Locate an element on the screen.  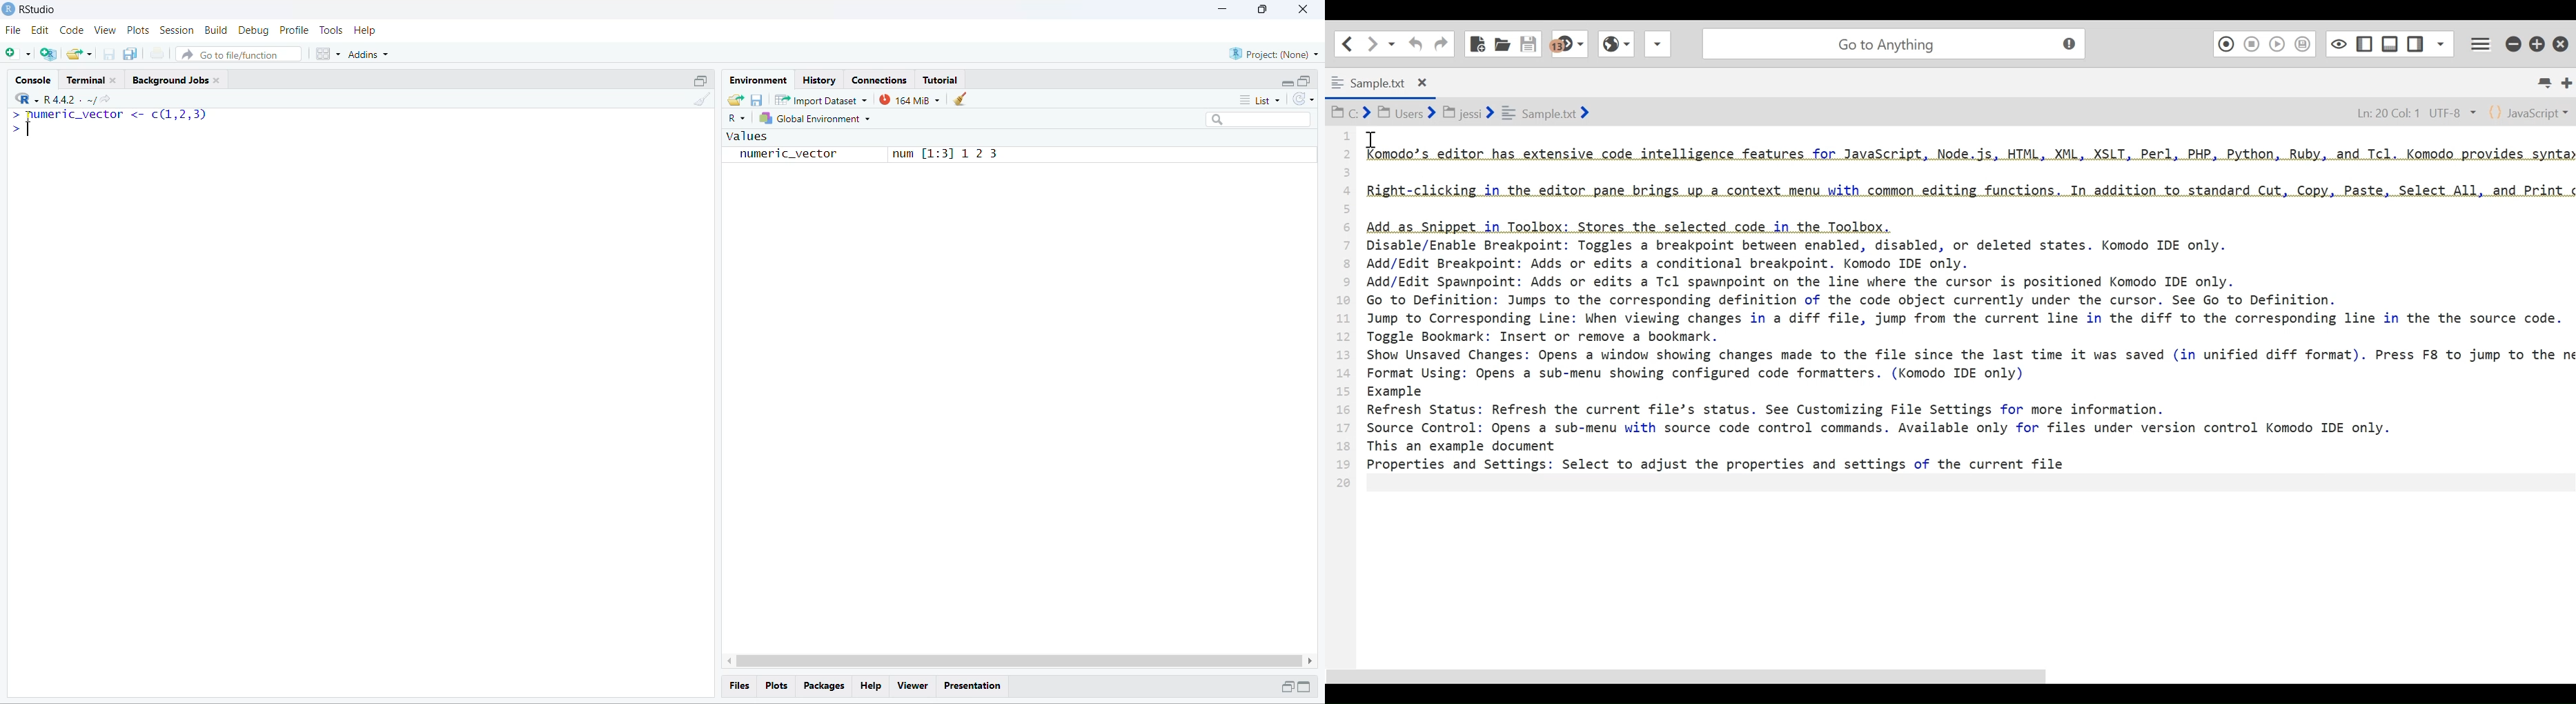
Session is located at coordinates (177, 30).